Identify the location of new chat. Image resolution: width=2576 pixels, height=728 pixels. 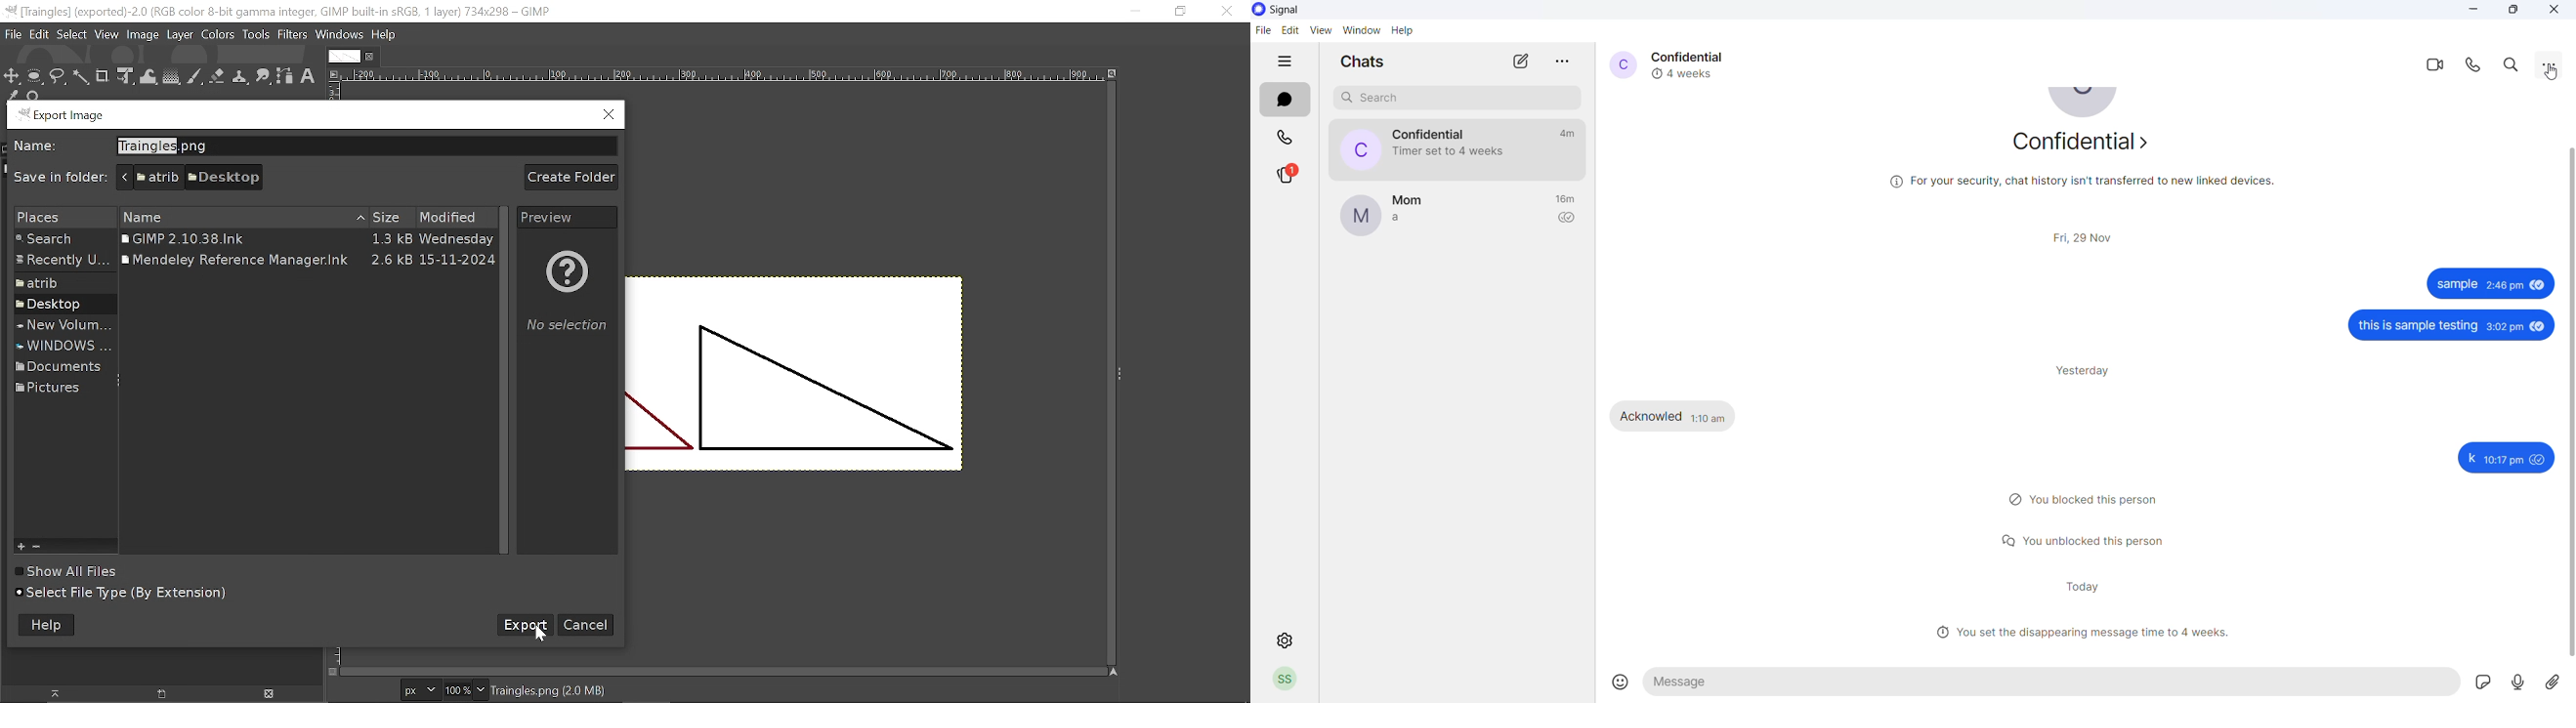
(1521, 61).